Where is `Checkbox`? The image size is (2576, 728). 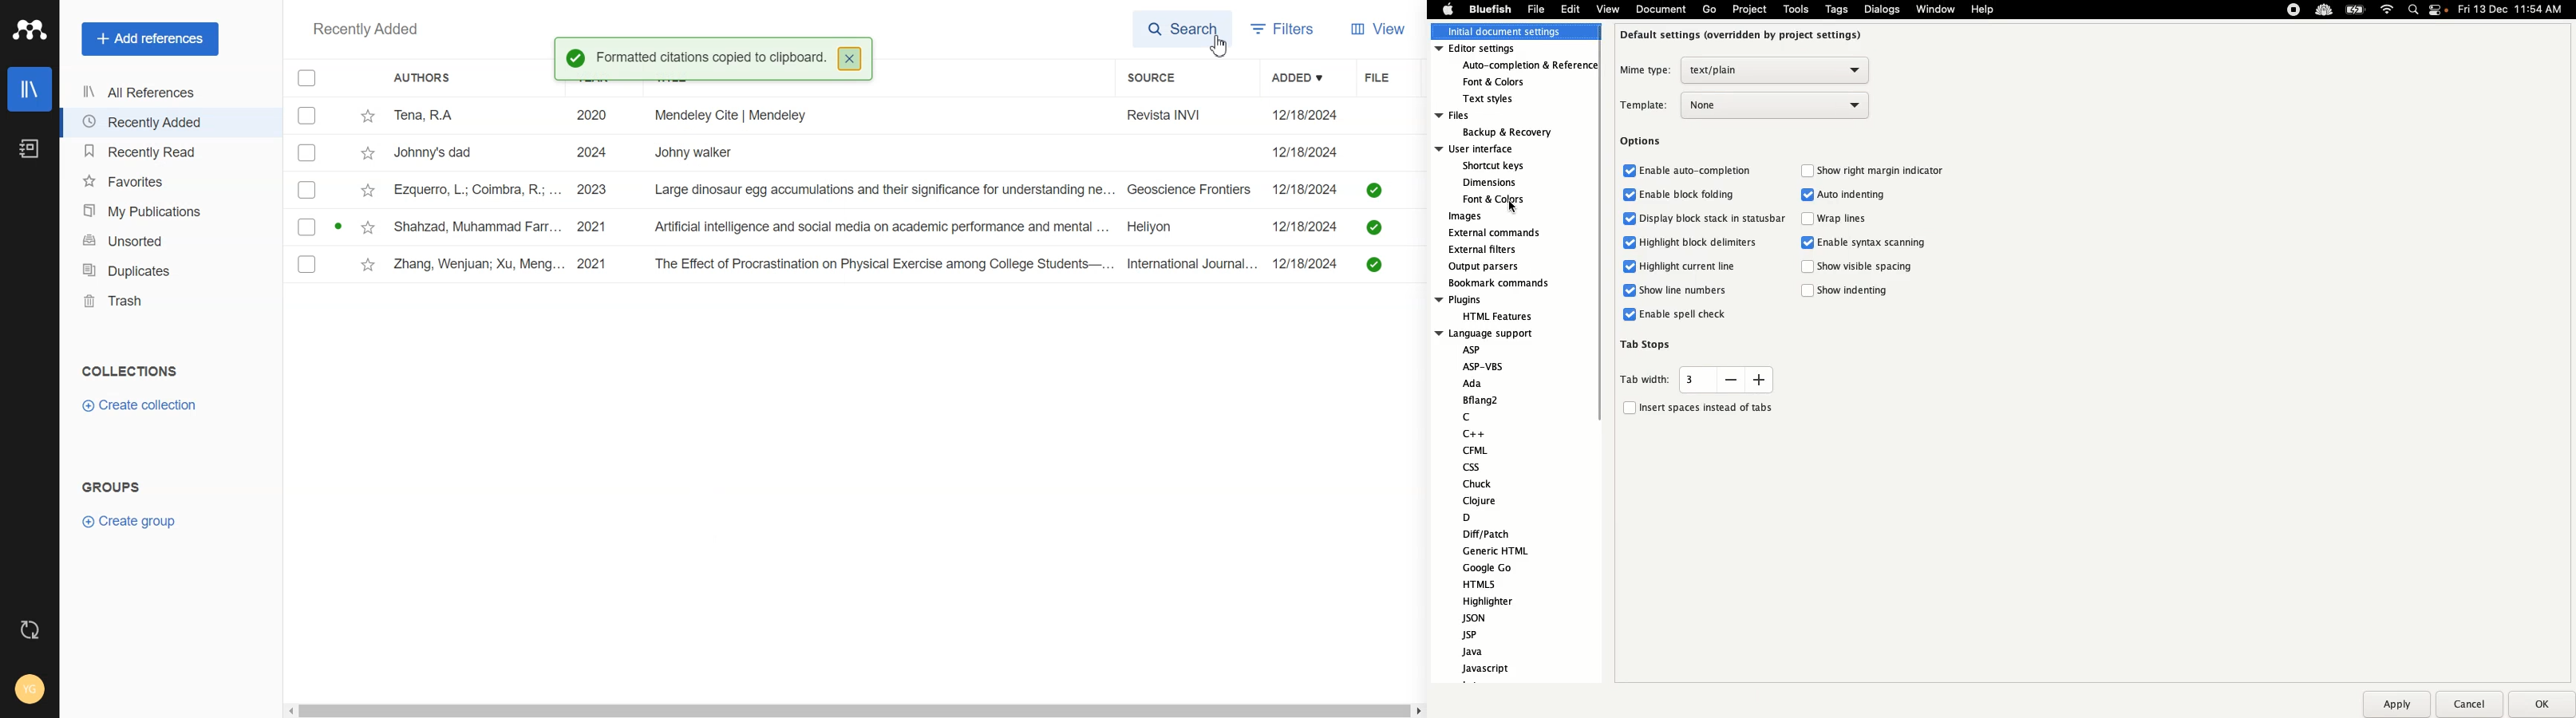 Checkbox is located at coordinates (307, 265).